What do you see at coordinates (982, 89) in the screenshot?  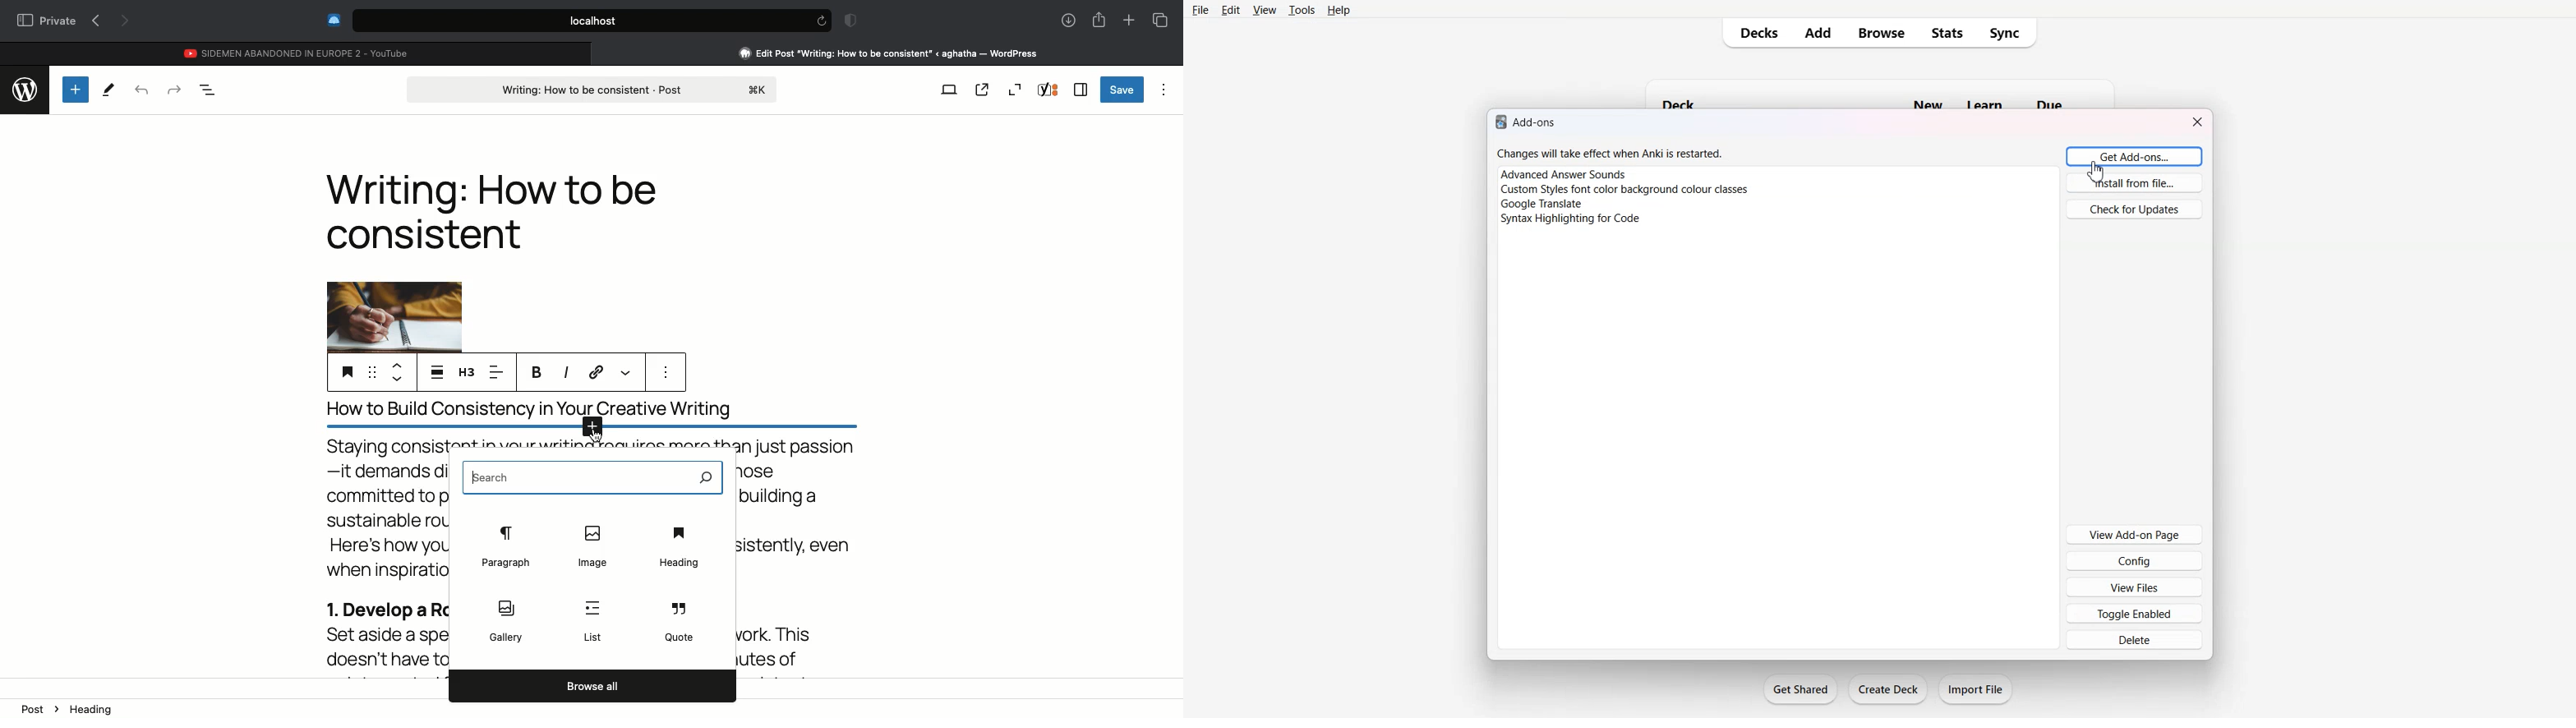 I see `View post` at bounding box center [982, 89].